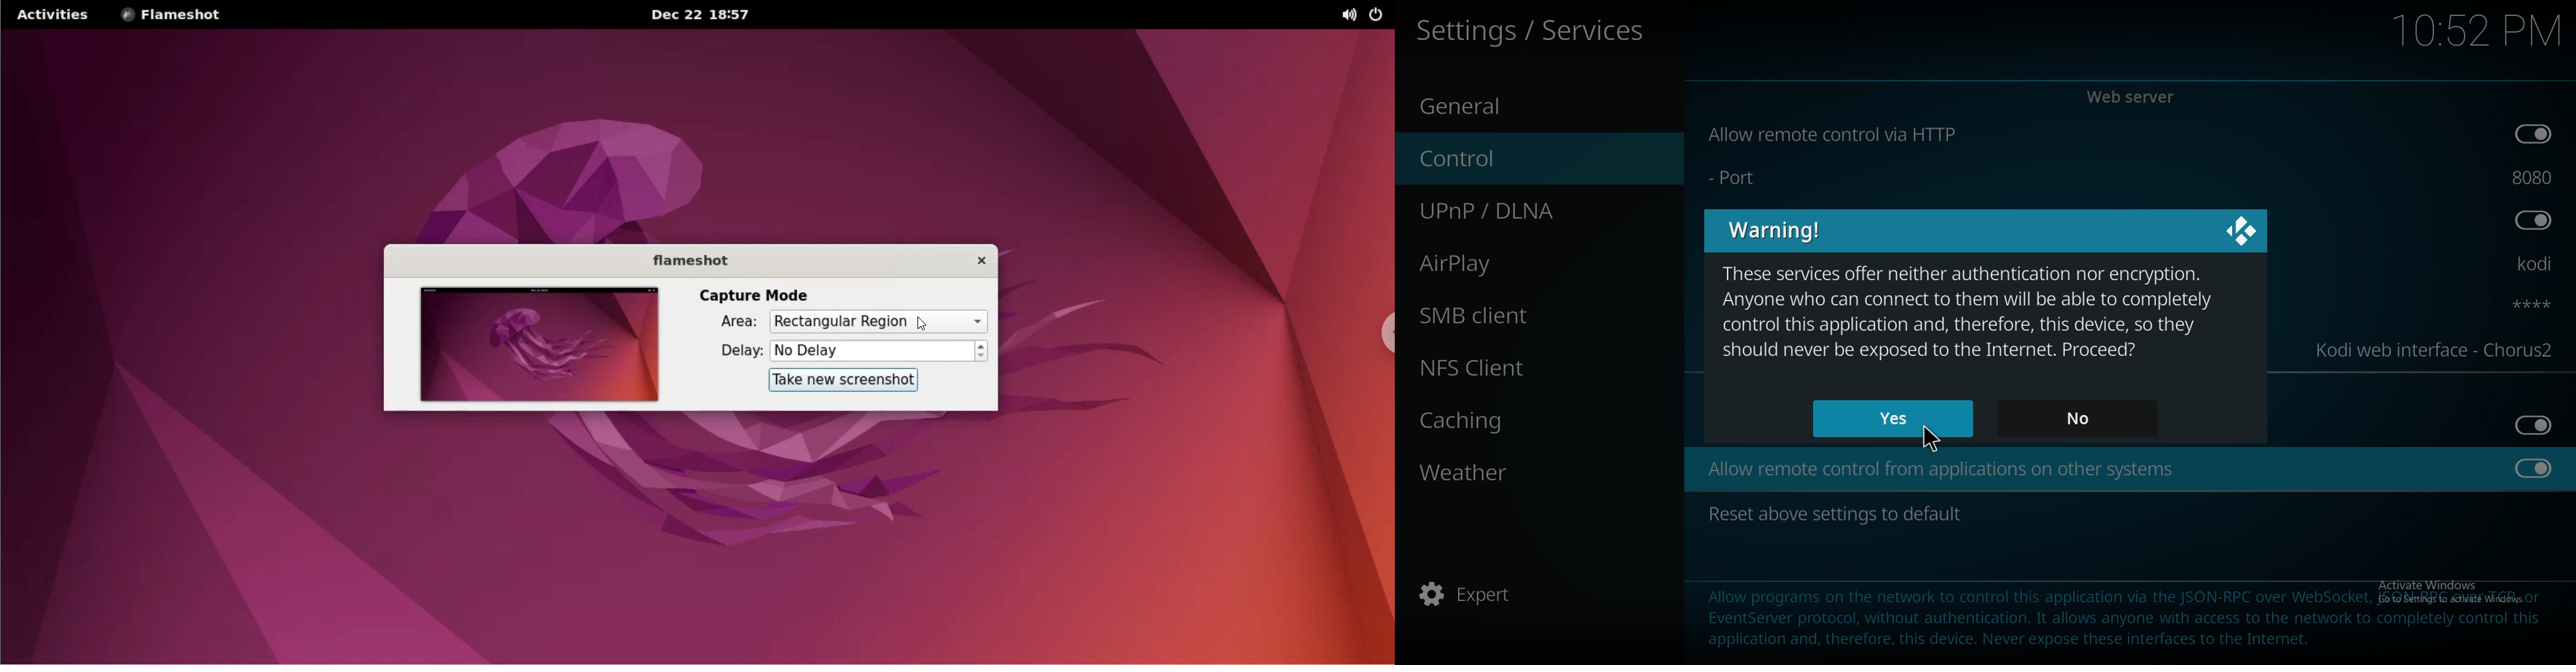 The height and width of the screenshot is (672, 2576). Describe the element at coordinates (1379, 15) in the screenshot. I see `power options navigations` at that location.